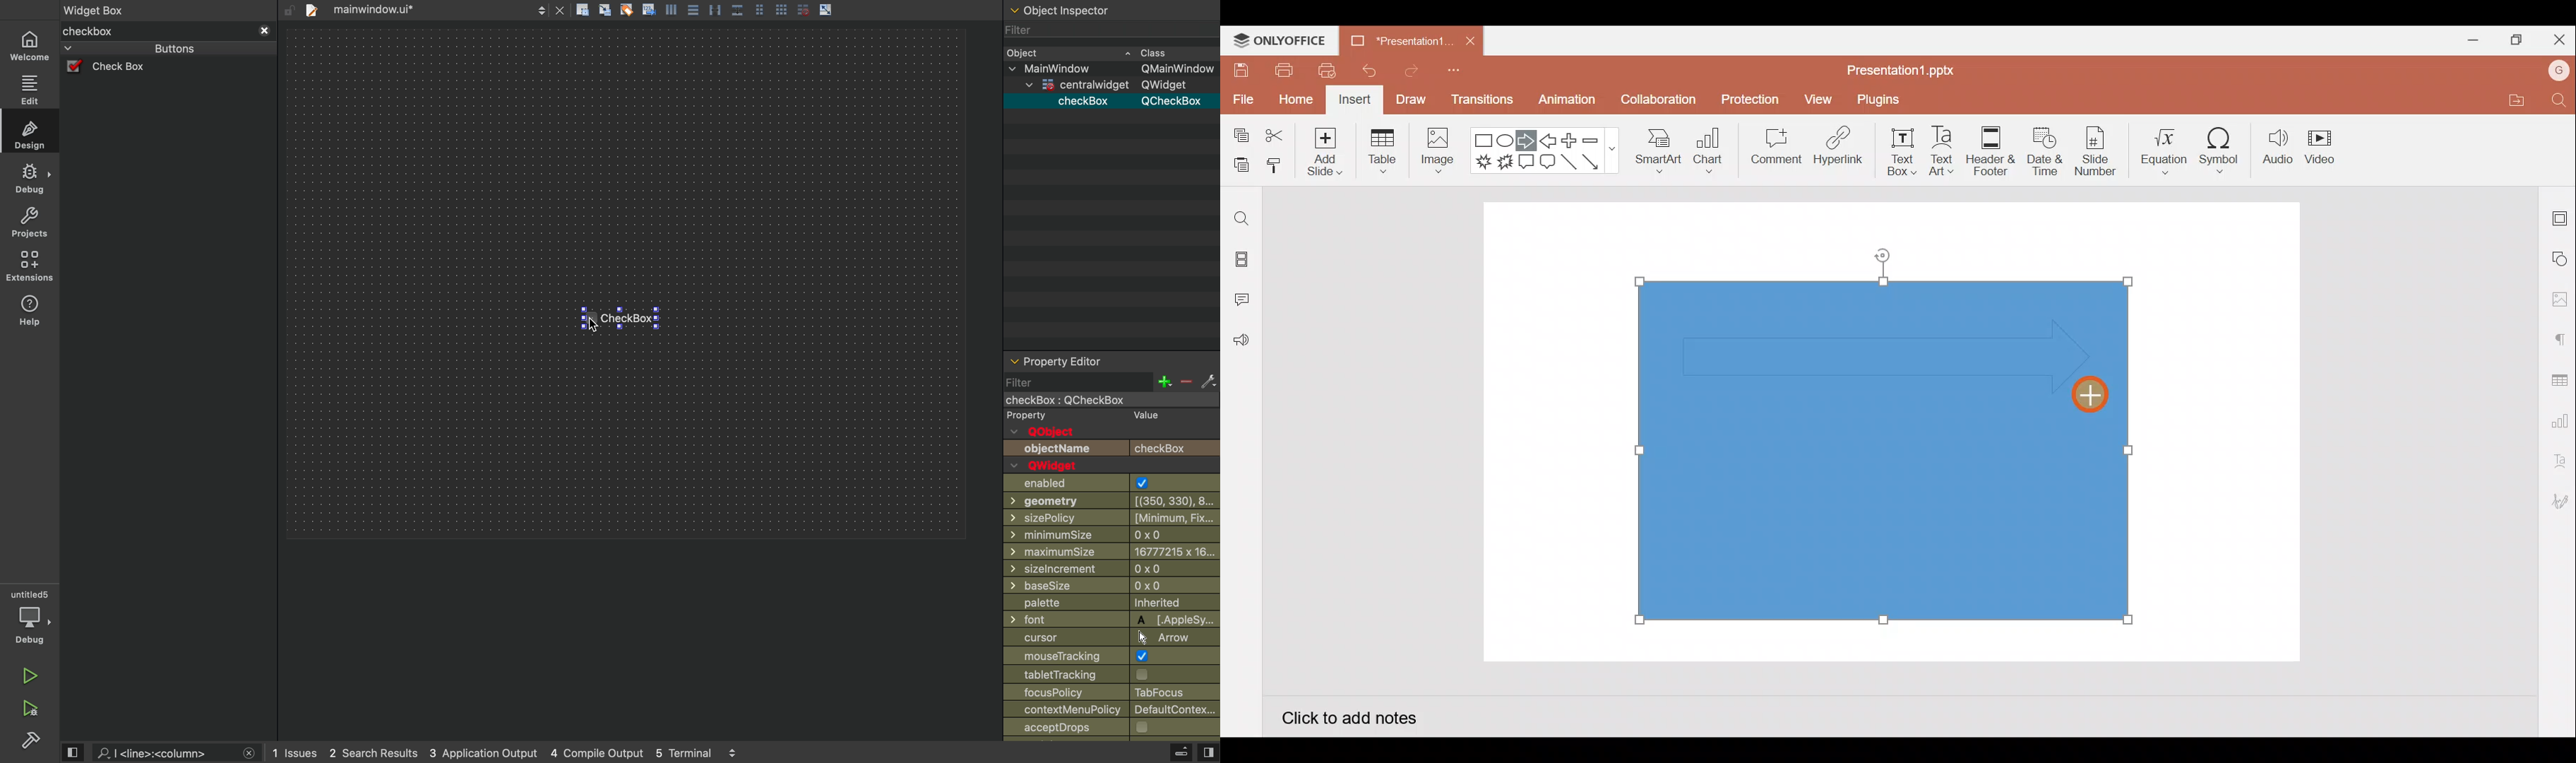 The height and width of the screenshot is (784, 2576). What do you see at coordinates (594, 324) in the screenshot?
I see `cursor` at bounding box center [594, 324].